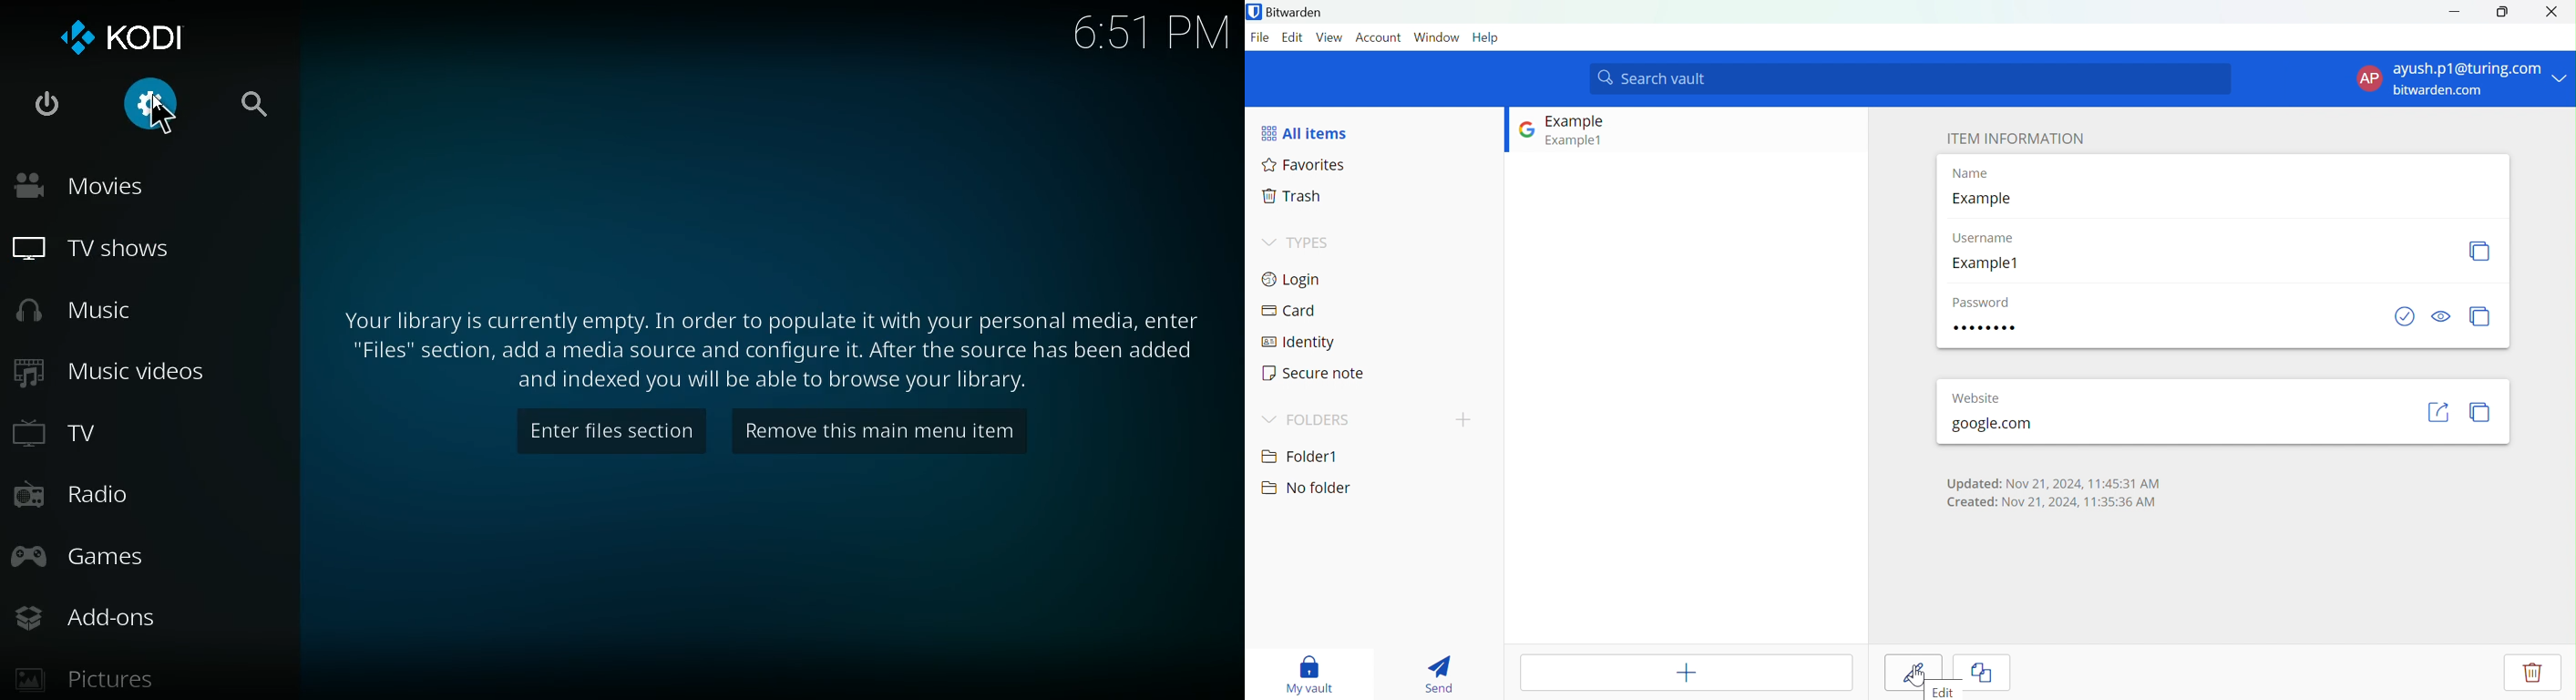 This screenshot has height=700, width=2576. Describe the element at coordinates (1487, 37) in the screenshot. I see `Help` at that location.